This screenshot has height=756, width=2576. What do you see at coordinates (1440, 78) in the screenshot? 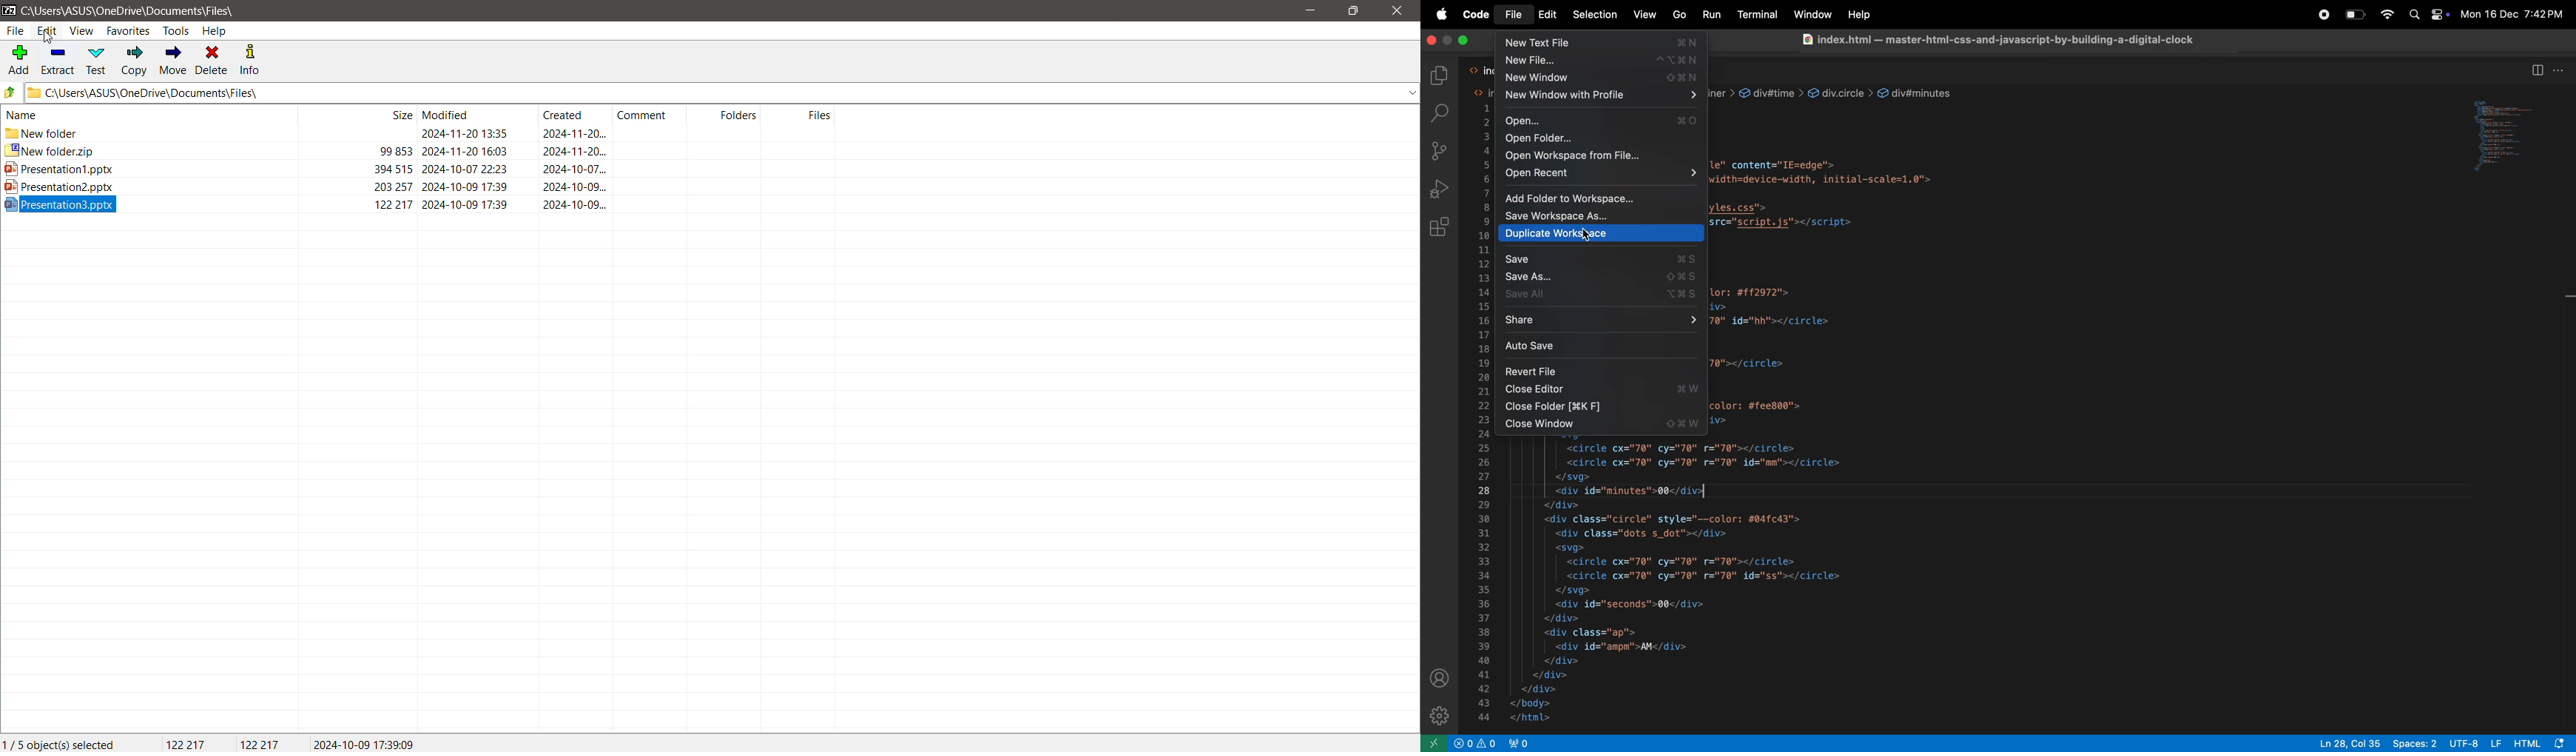
I see `explore` at bounding box center [1440, 78].